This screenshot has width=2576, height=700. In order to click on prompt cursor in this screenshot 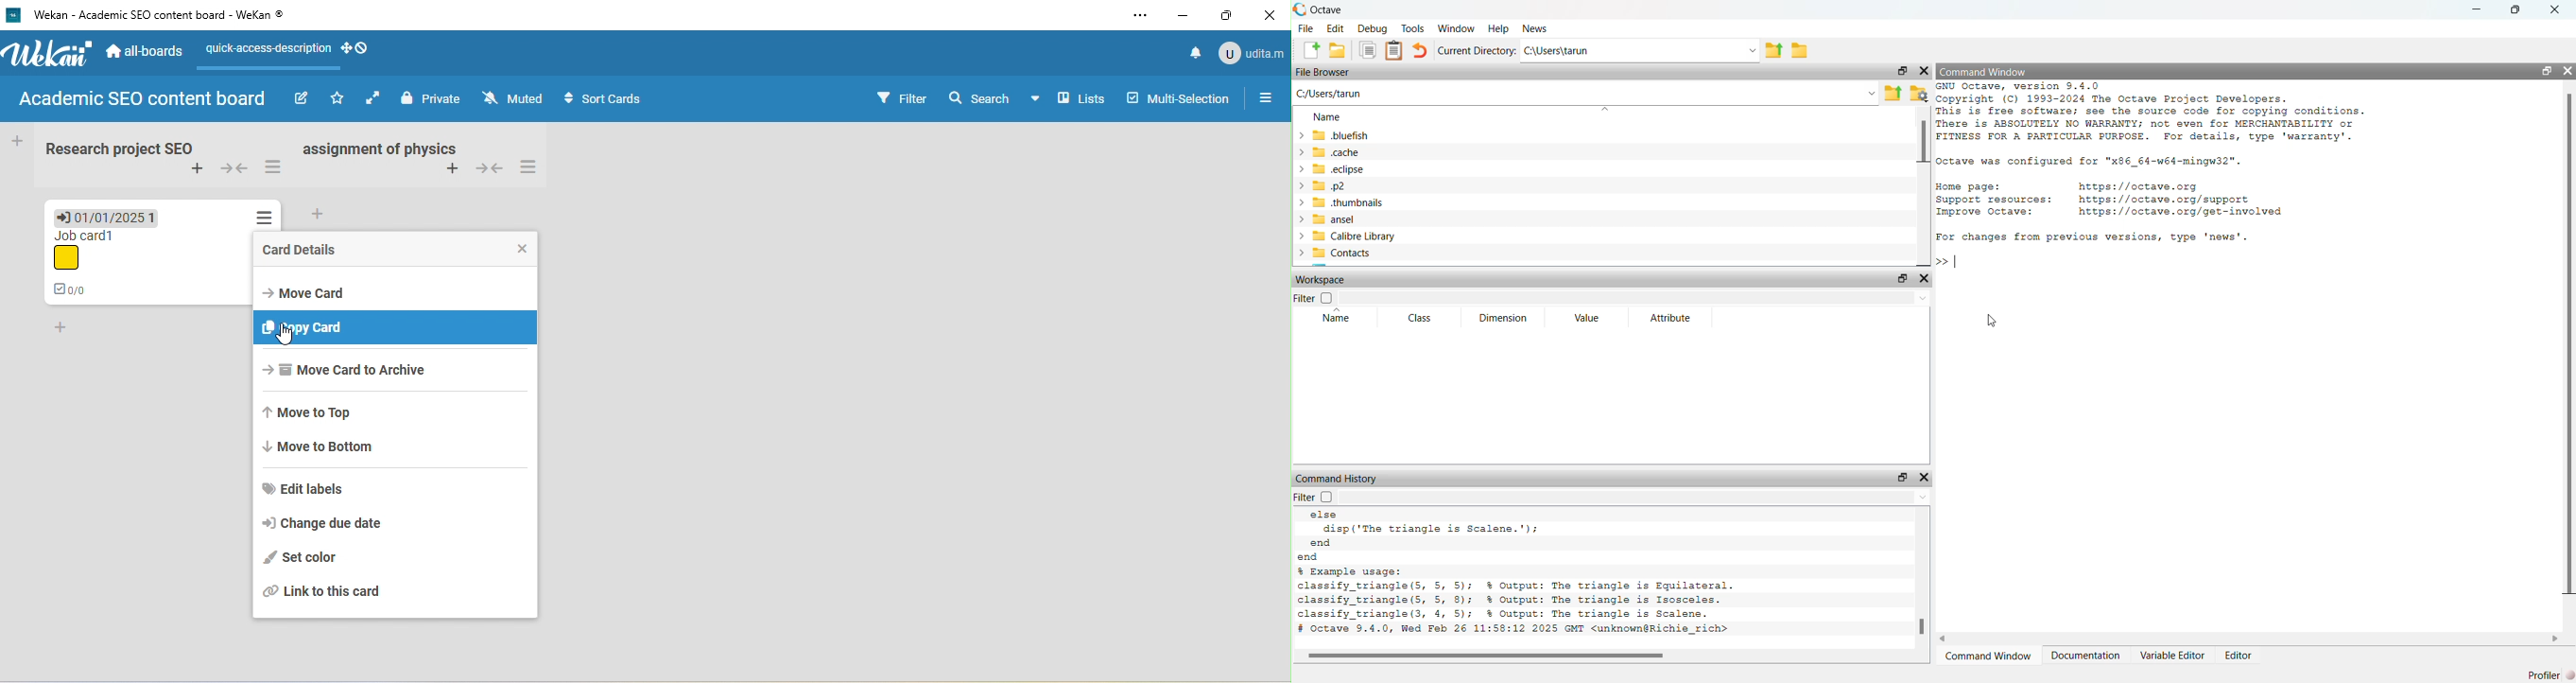, I will do `click(1939, 262)`.